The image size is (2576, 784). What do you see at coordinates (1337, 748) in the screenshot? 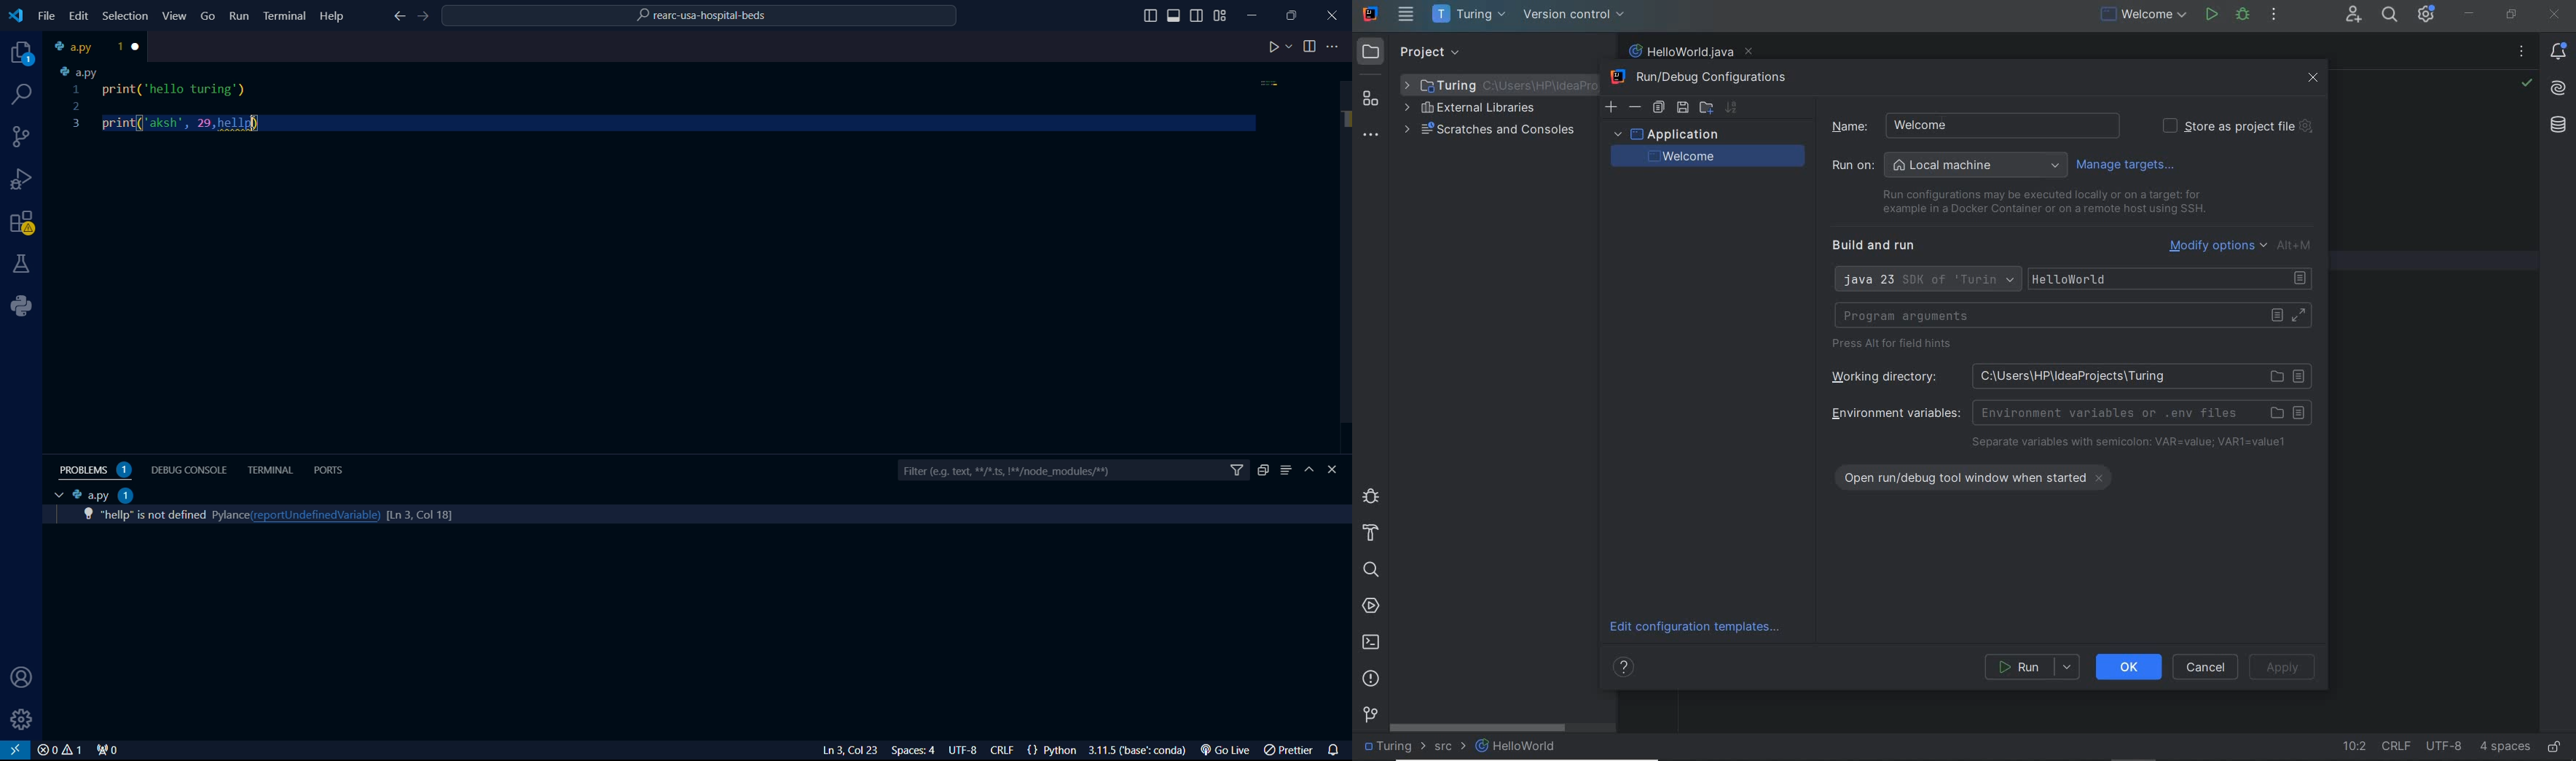
I see `notifications` at bounding box center [1337, 748].